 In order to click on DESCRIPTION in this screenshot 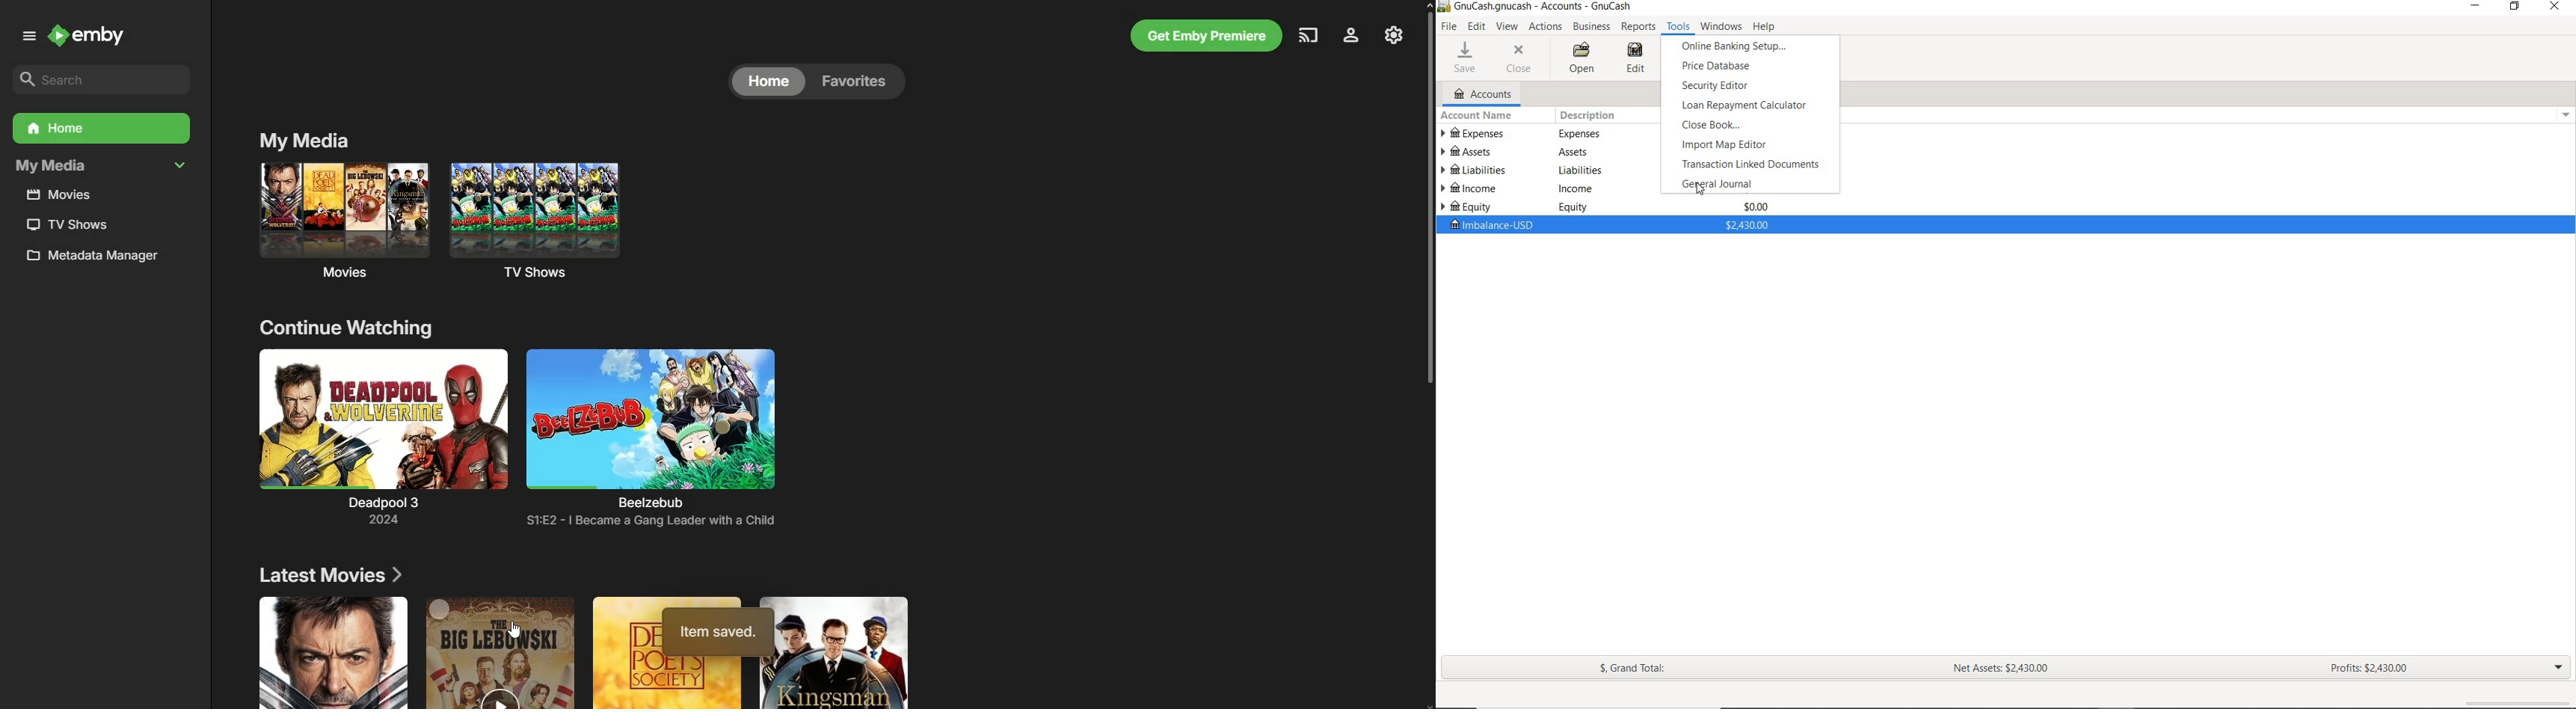, I will do `click(1589, 116)`.